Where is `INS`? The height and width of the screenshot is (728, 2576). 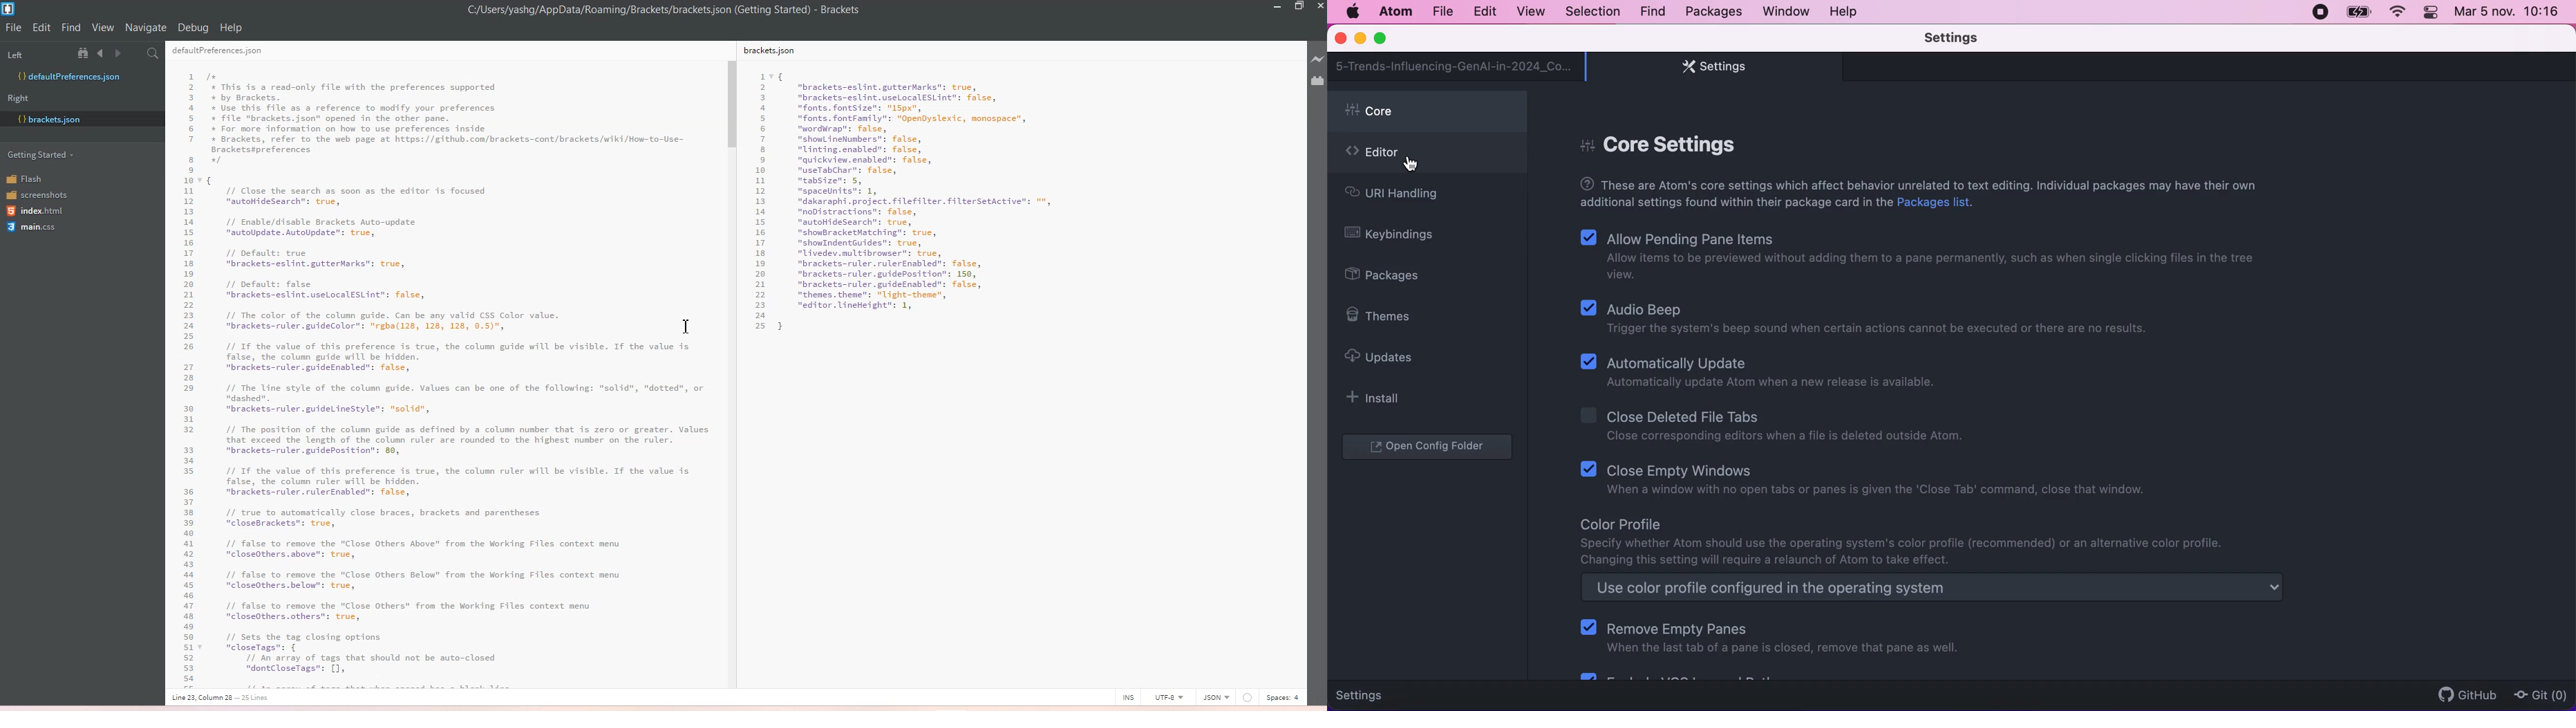 INS is located at coordinates (1128, 696).